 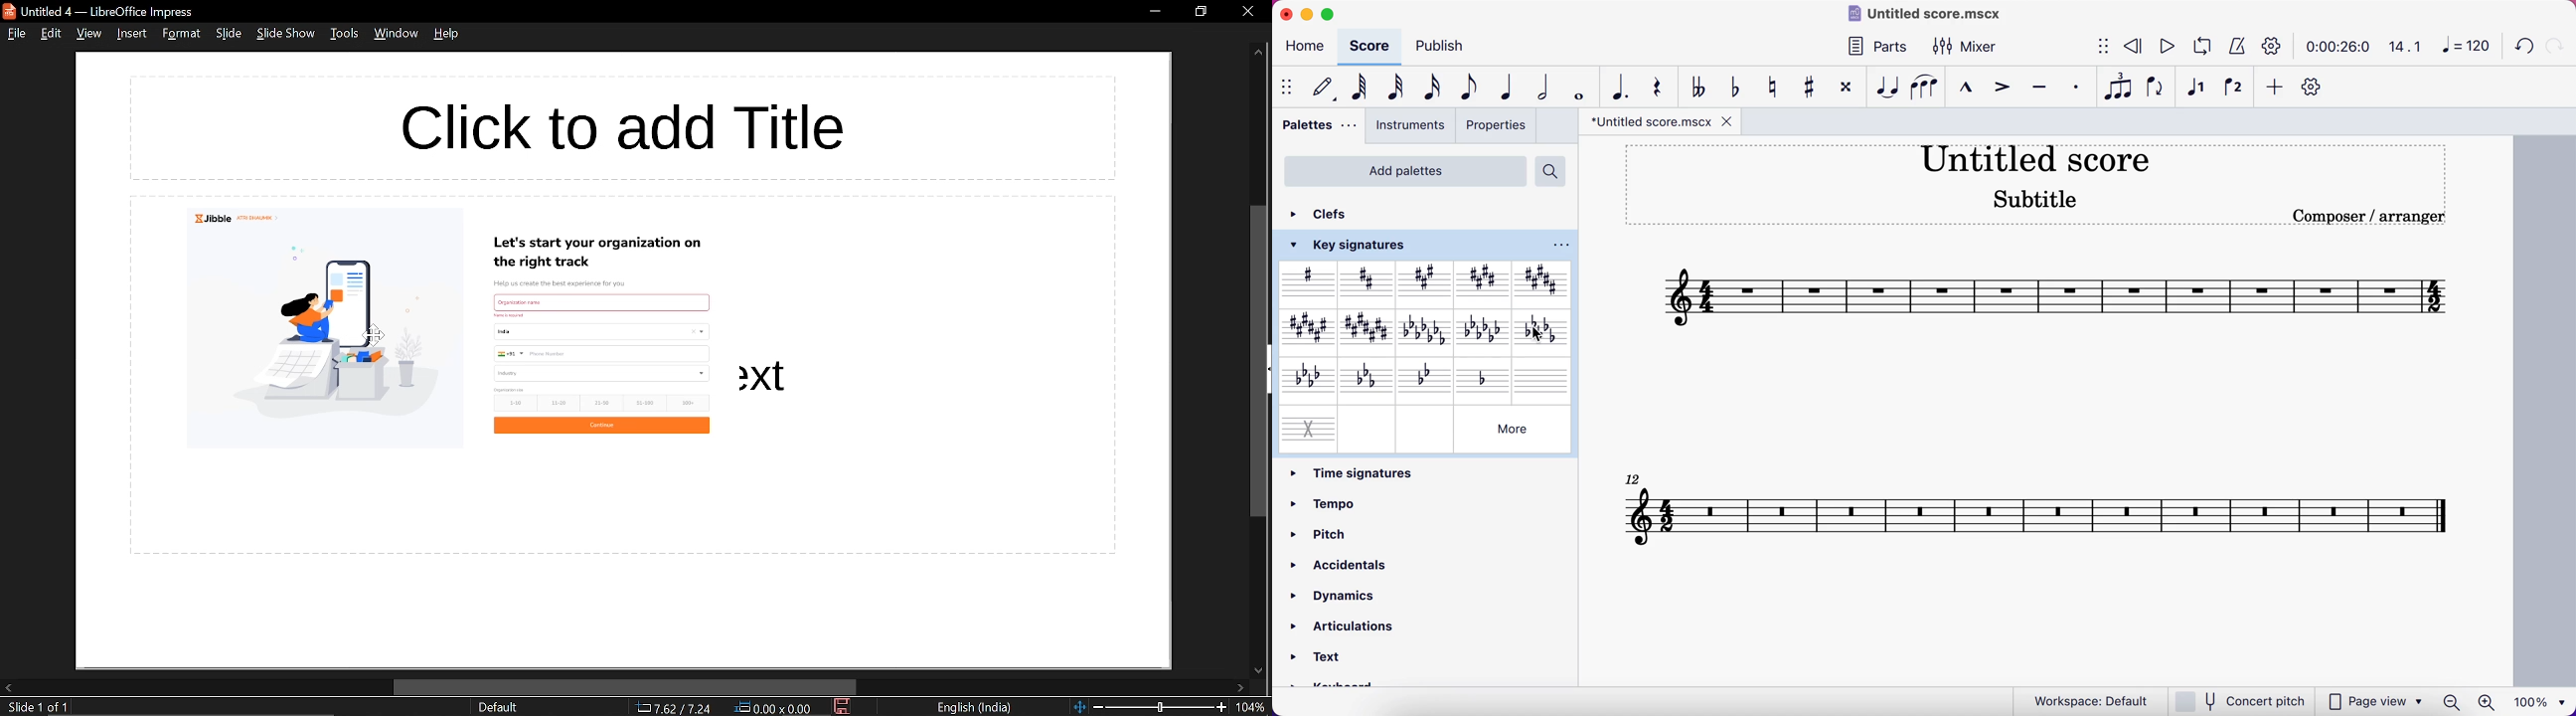 What do you see at coordinates (2056, 298) in the screenshot?
I see `score` at bounding box center [2056, 298].